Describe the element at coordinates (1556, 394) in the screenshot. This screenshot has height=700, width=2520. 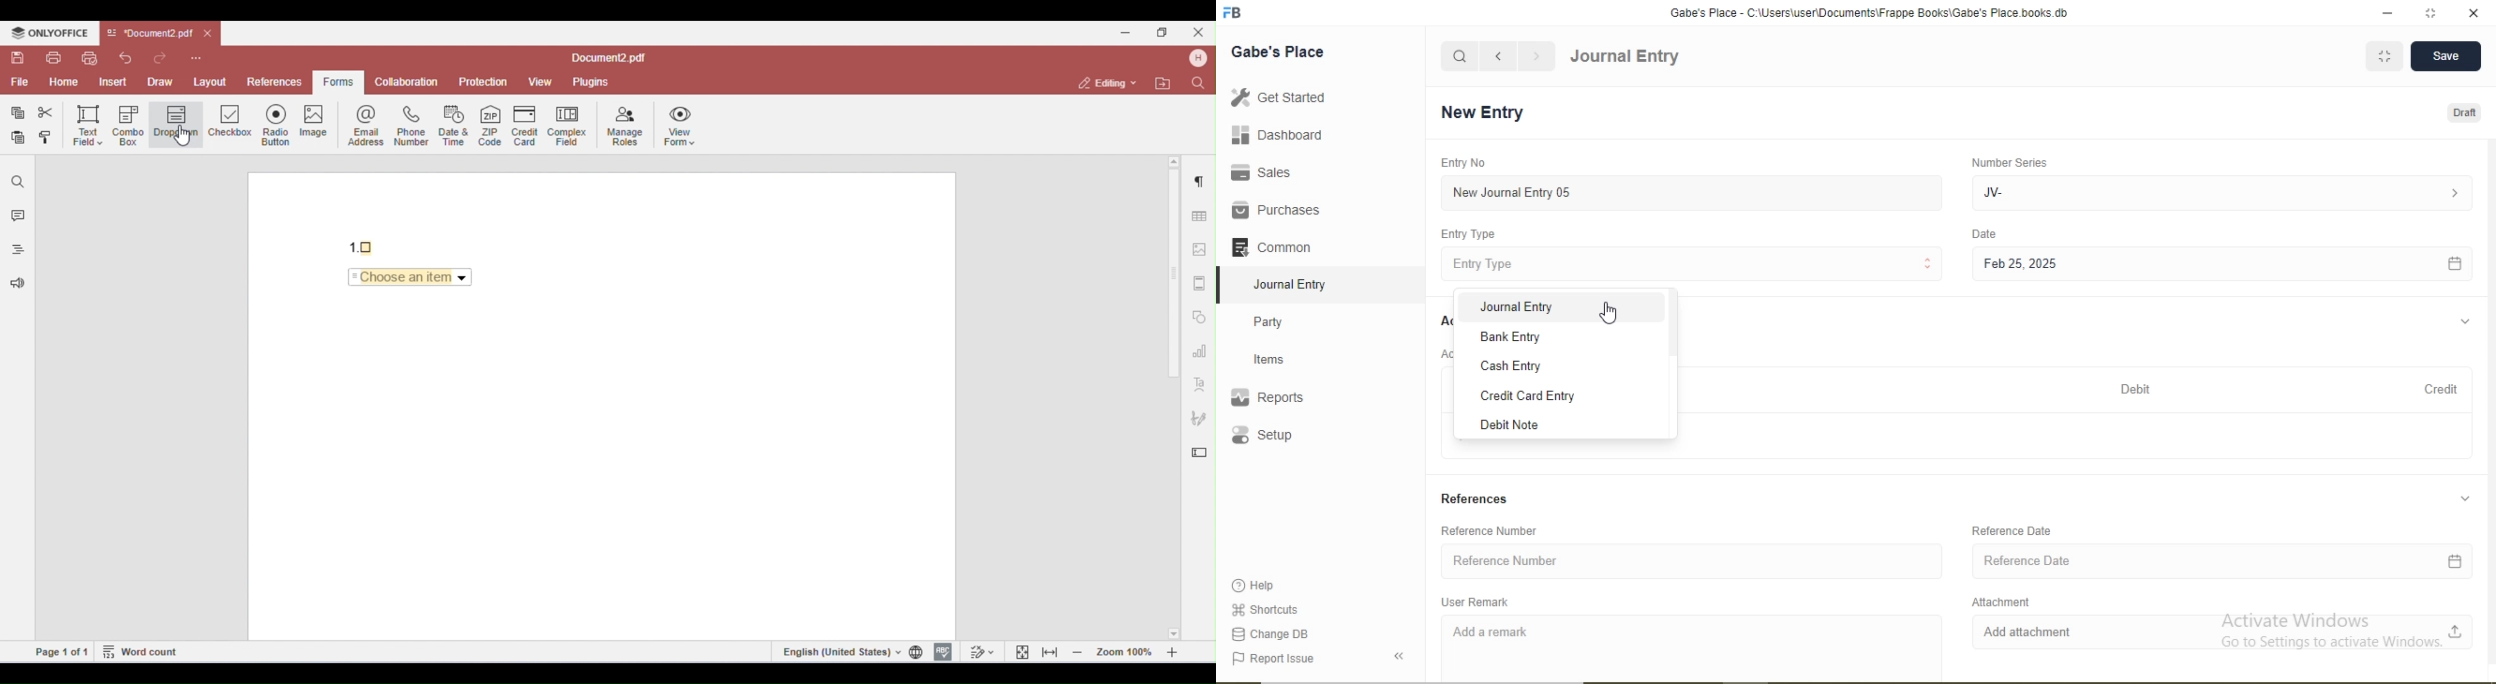
I see `Credit Card Entry` at that location.